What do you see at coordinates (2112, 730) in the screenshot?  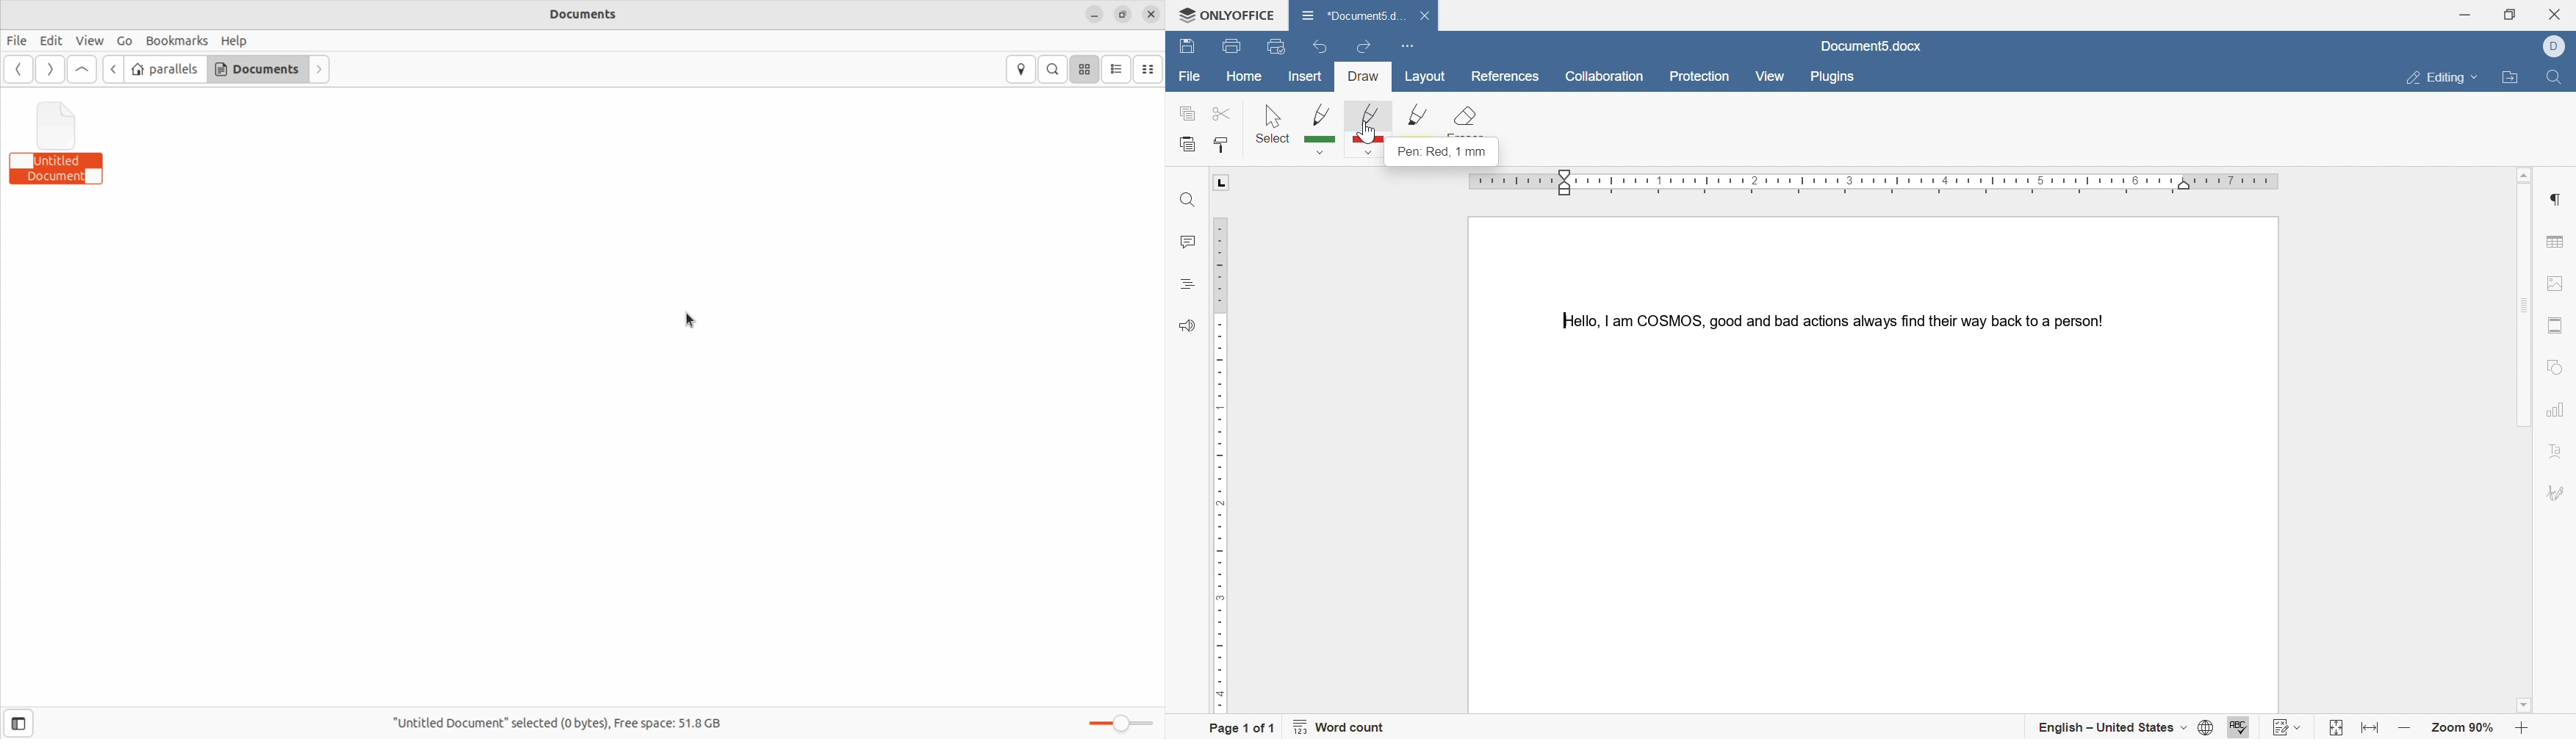 I see `english - united states` at bounding box center [2112, 730].